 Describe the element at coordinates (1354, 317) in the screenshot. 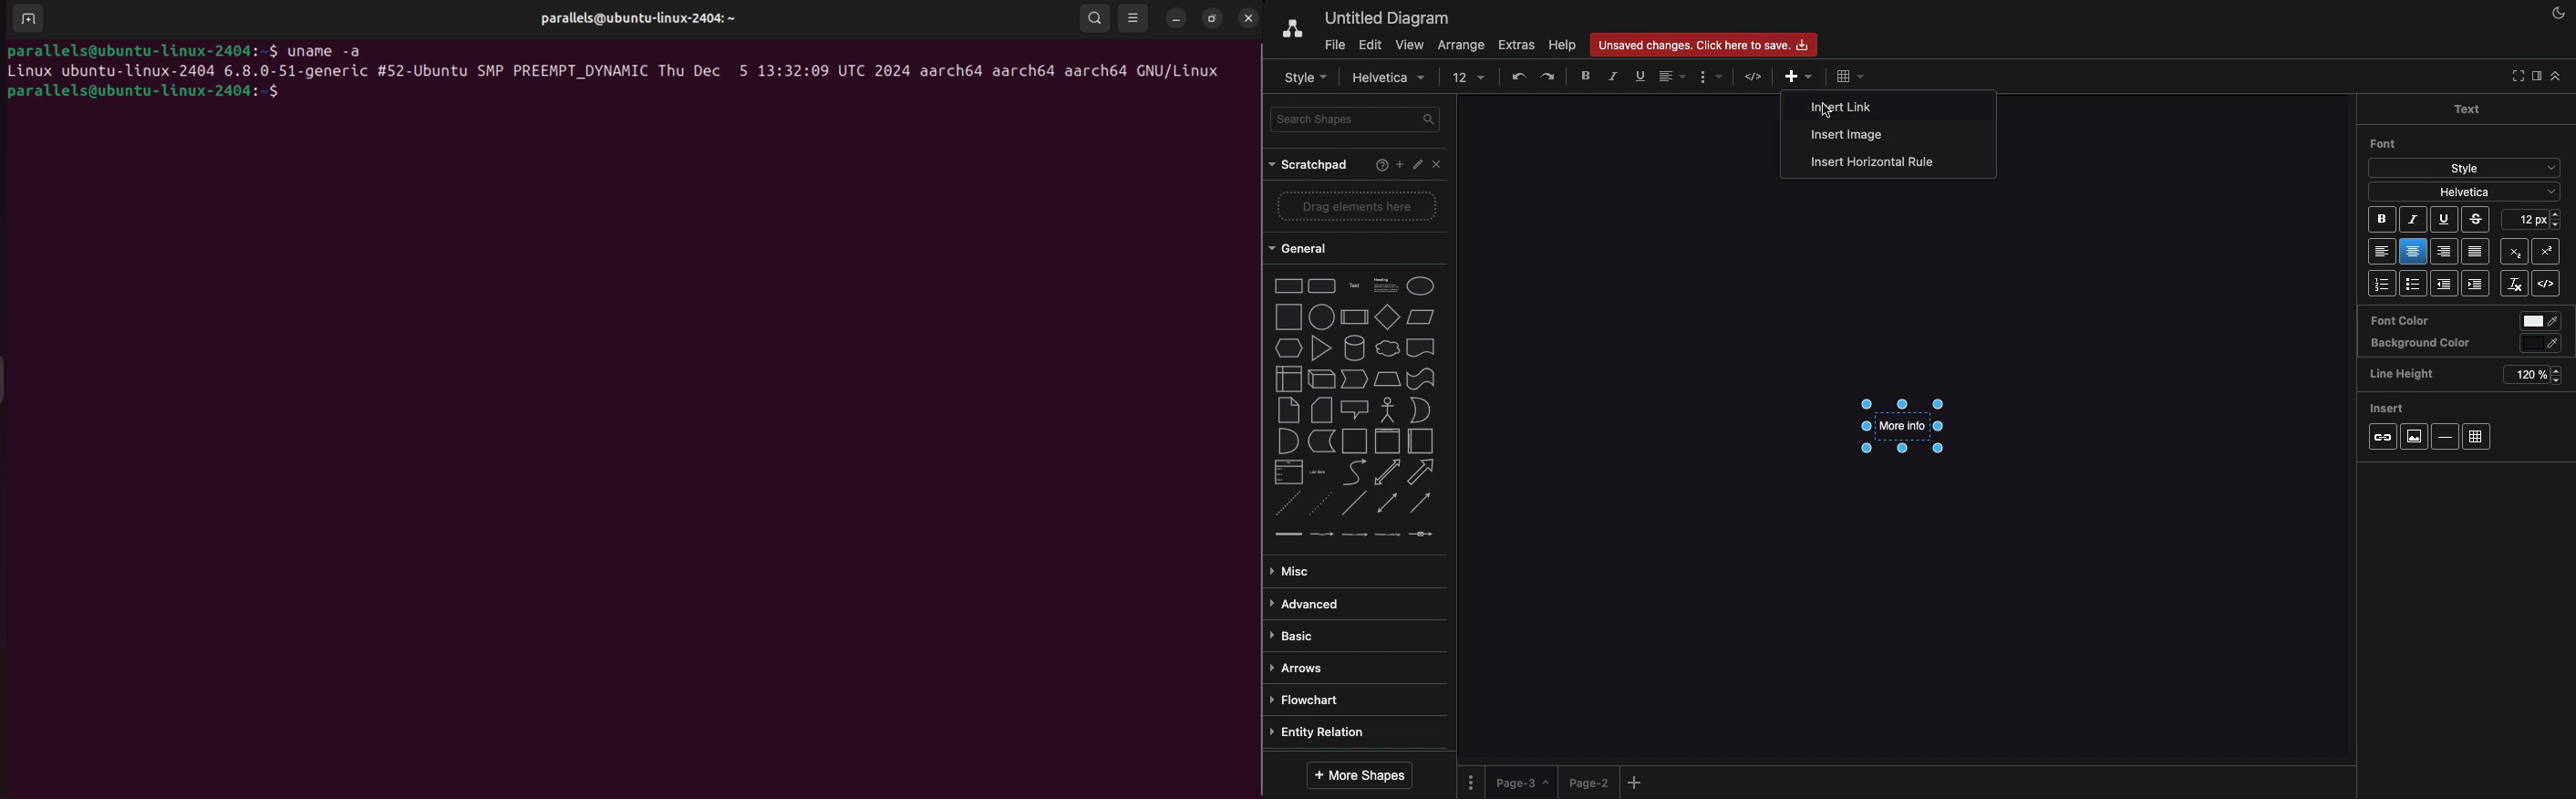

I see `process` at that location.